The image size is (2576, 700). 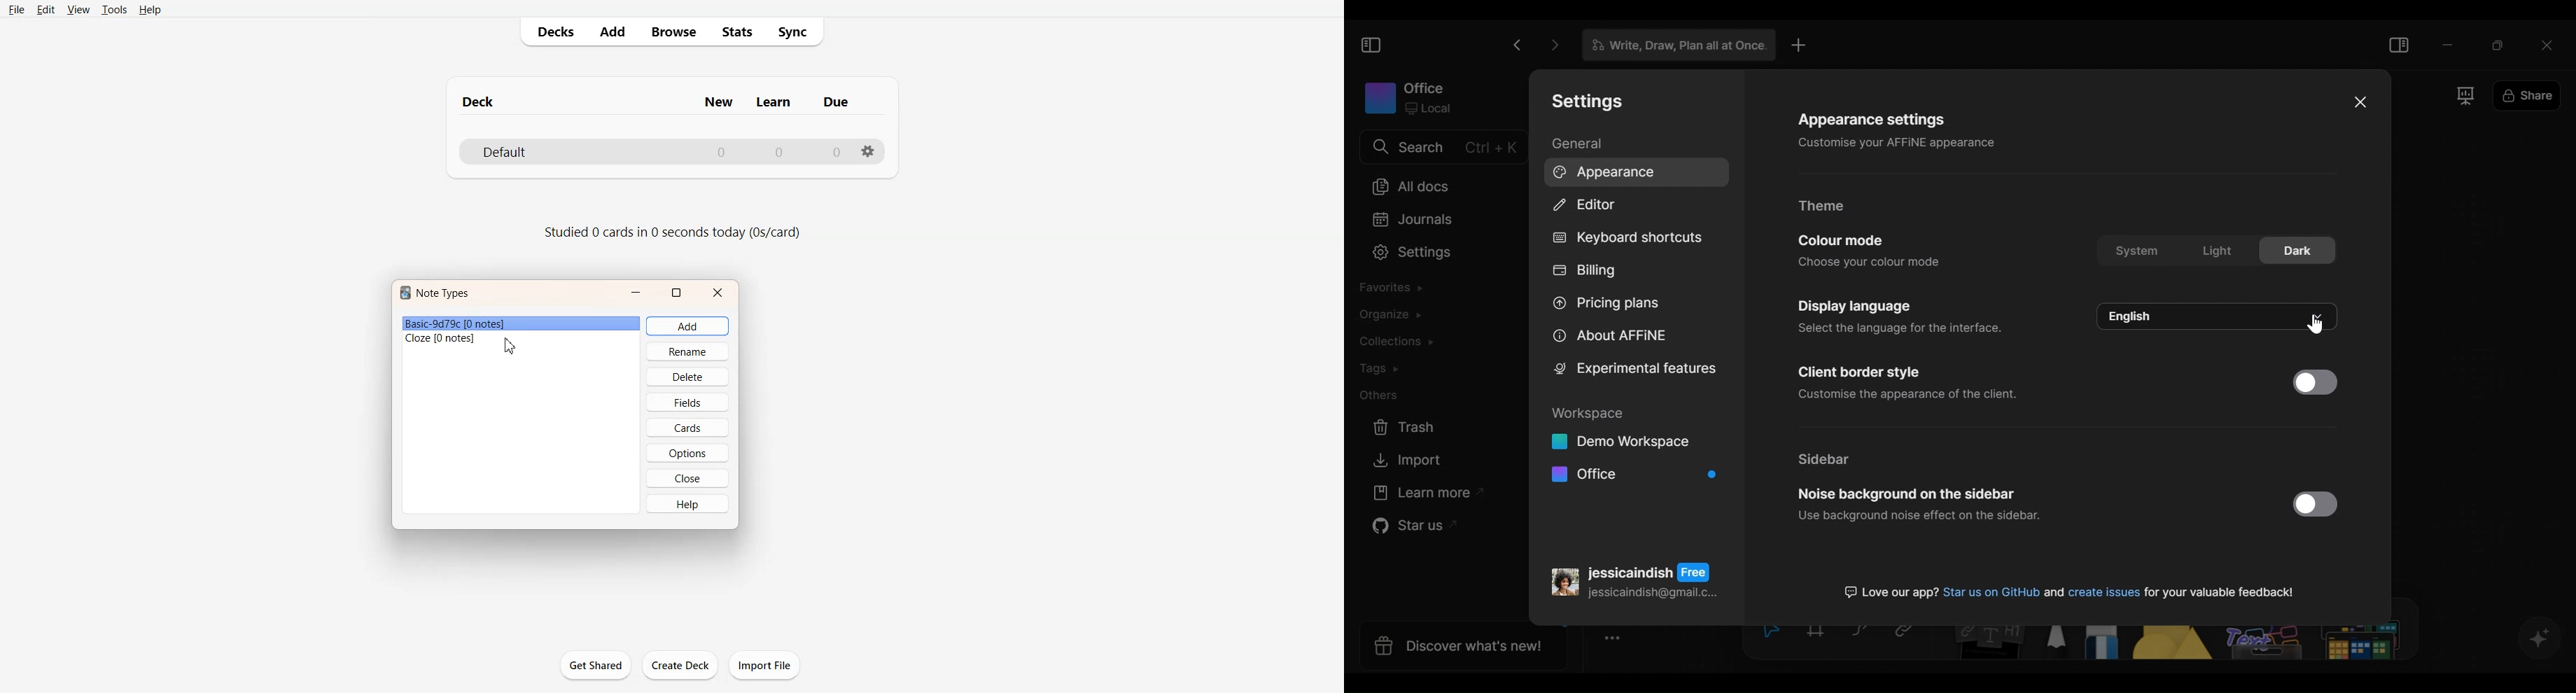 What do you see at coordinates (1587, 272) in the screenshot?
I see `Billing` at bounding box center [1587, 272].